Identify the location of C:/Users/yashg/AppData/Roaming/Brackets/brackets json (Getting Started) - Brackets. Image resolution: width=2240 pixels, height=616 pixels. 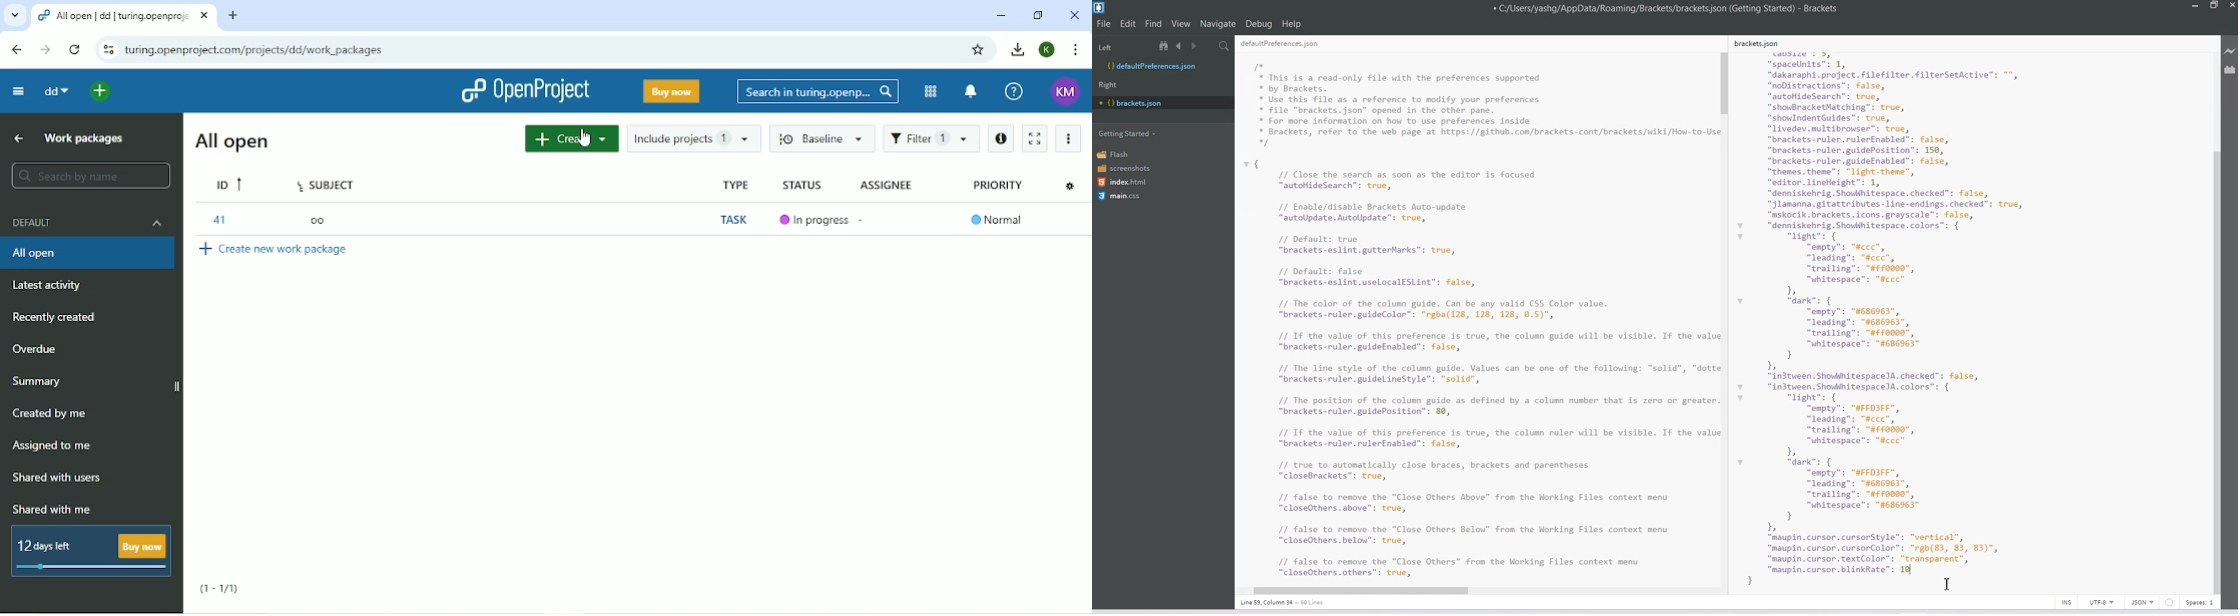
(1667, 8).